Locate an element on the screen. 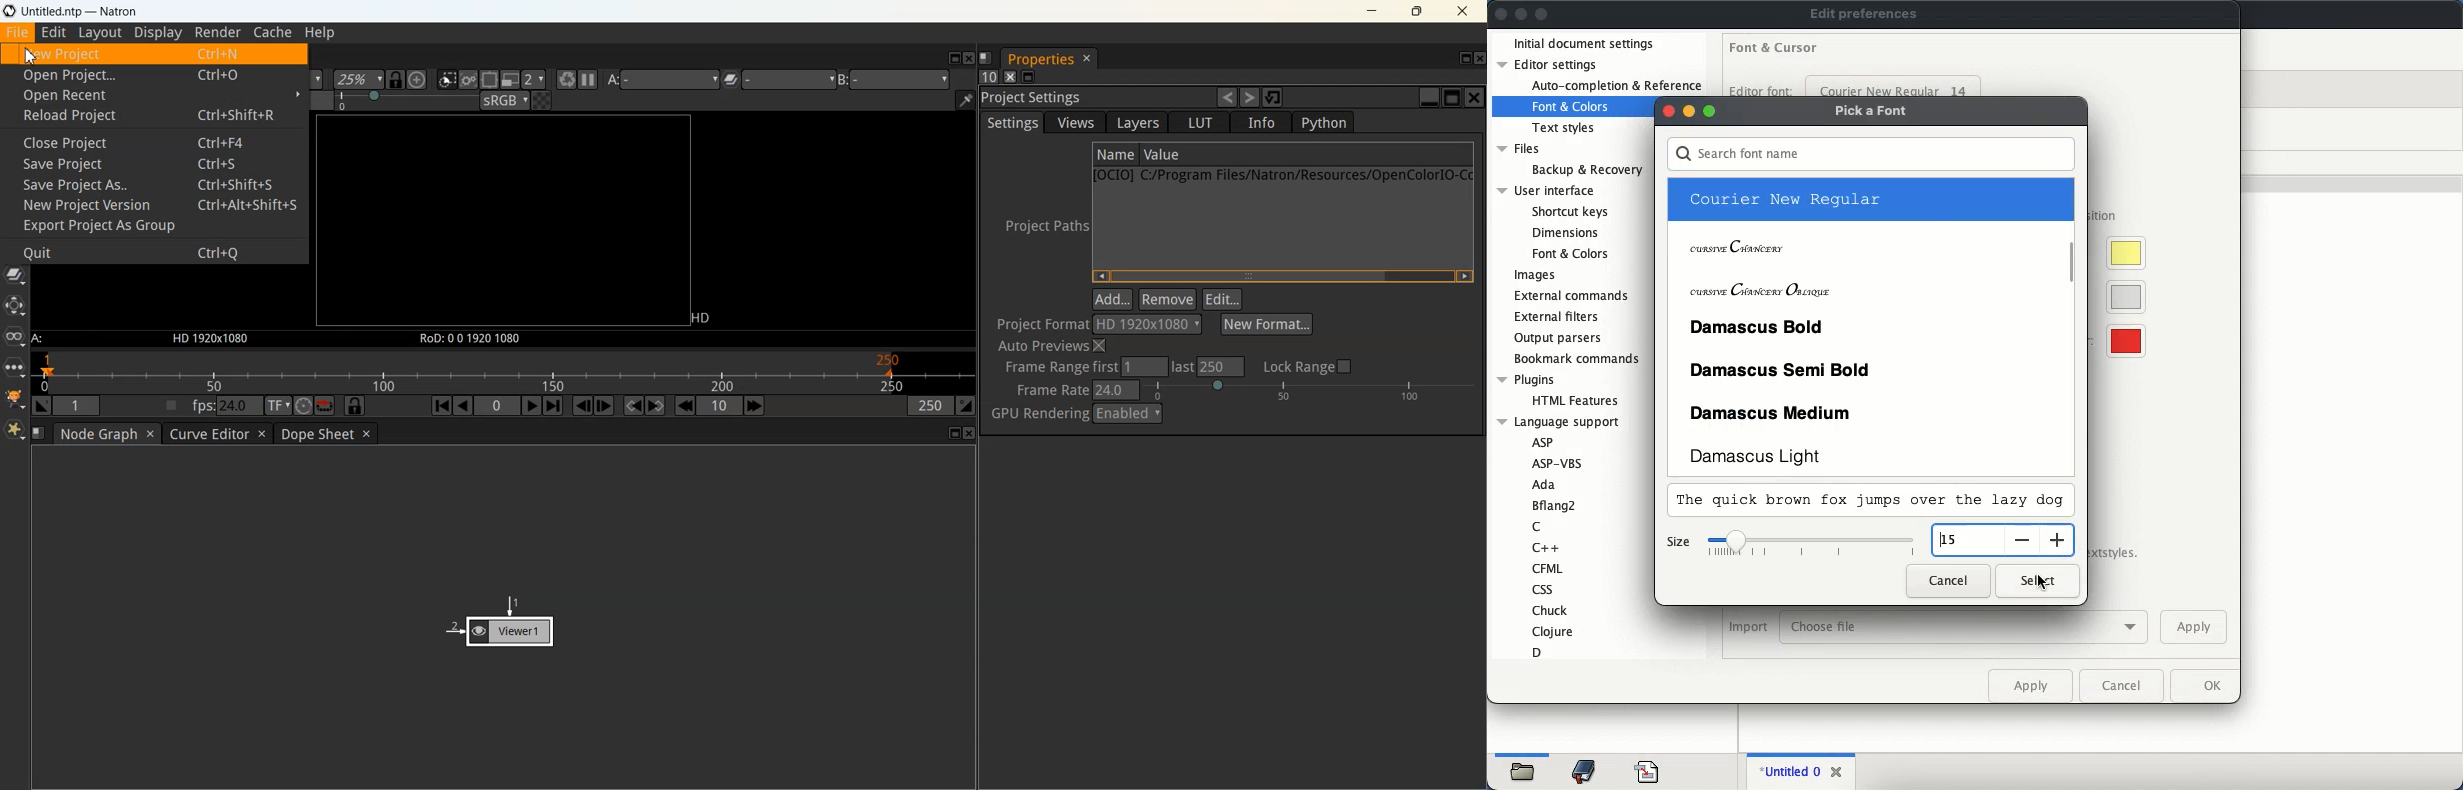  dimensions is located at coordinates (1563, 232).